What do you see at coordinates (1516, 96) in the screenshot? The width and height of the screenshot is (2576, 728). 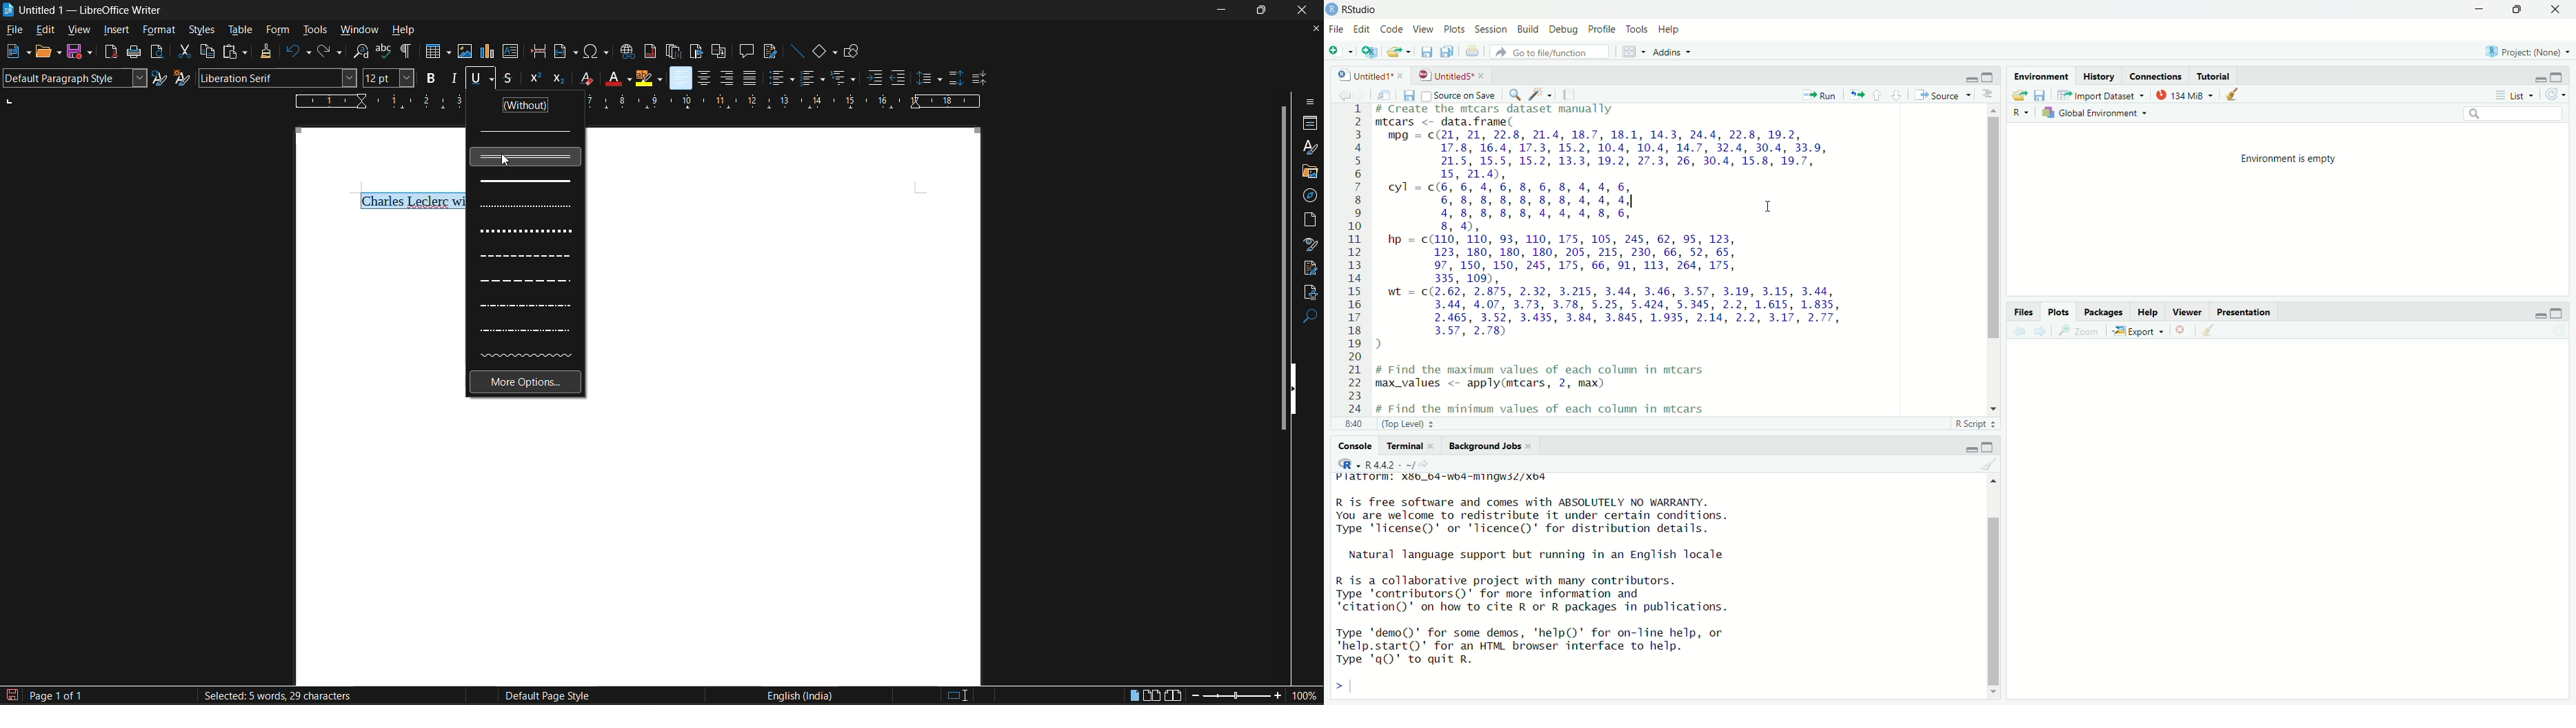 I see `search` at bounding box center [1516, 96].